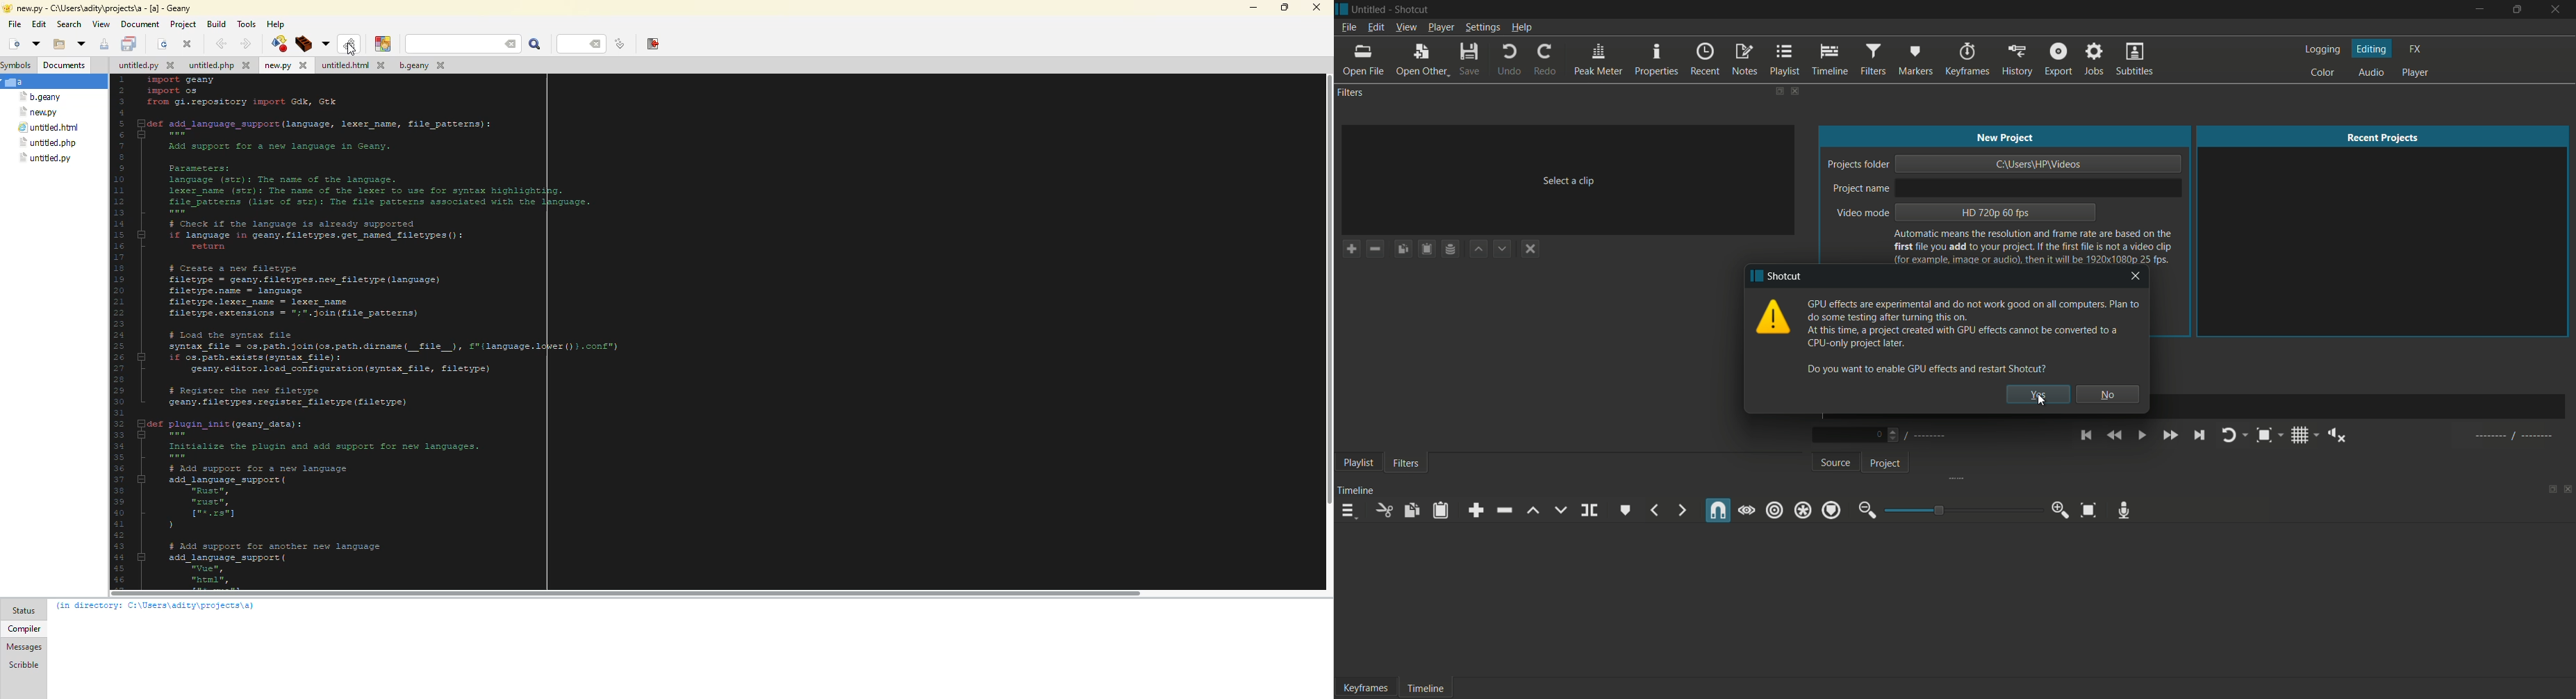 This screenshot has width=2576, height=700. Describe the element at coordinates (1560, 510) in the screenshot. I see `overwrite` at that location.